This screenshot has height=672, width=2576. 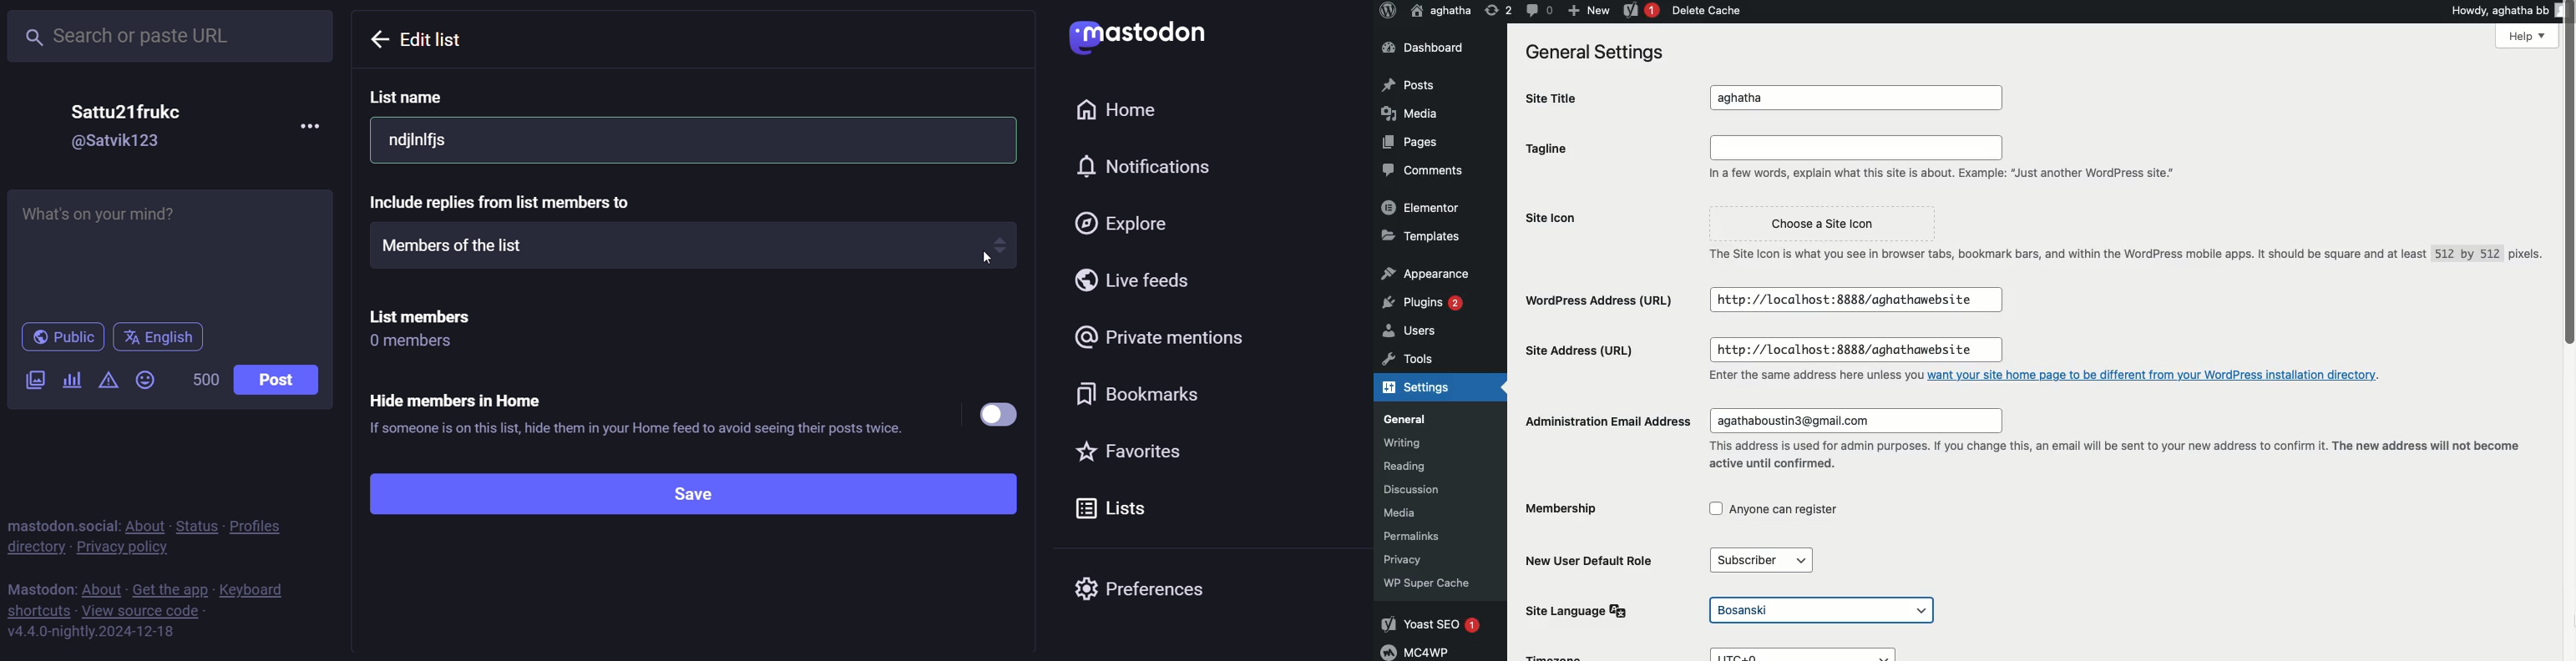 I want to click on Comment, so click(x=1536, y=10).